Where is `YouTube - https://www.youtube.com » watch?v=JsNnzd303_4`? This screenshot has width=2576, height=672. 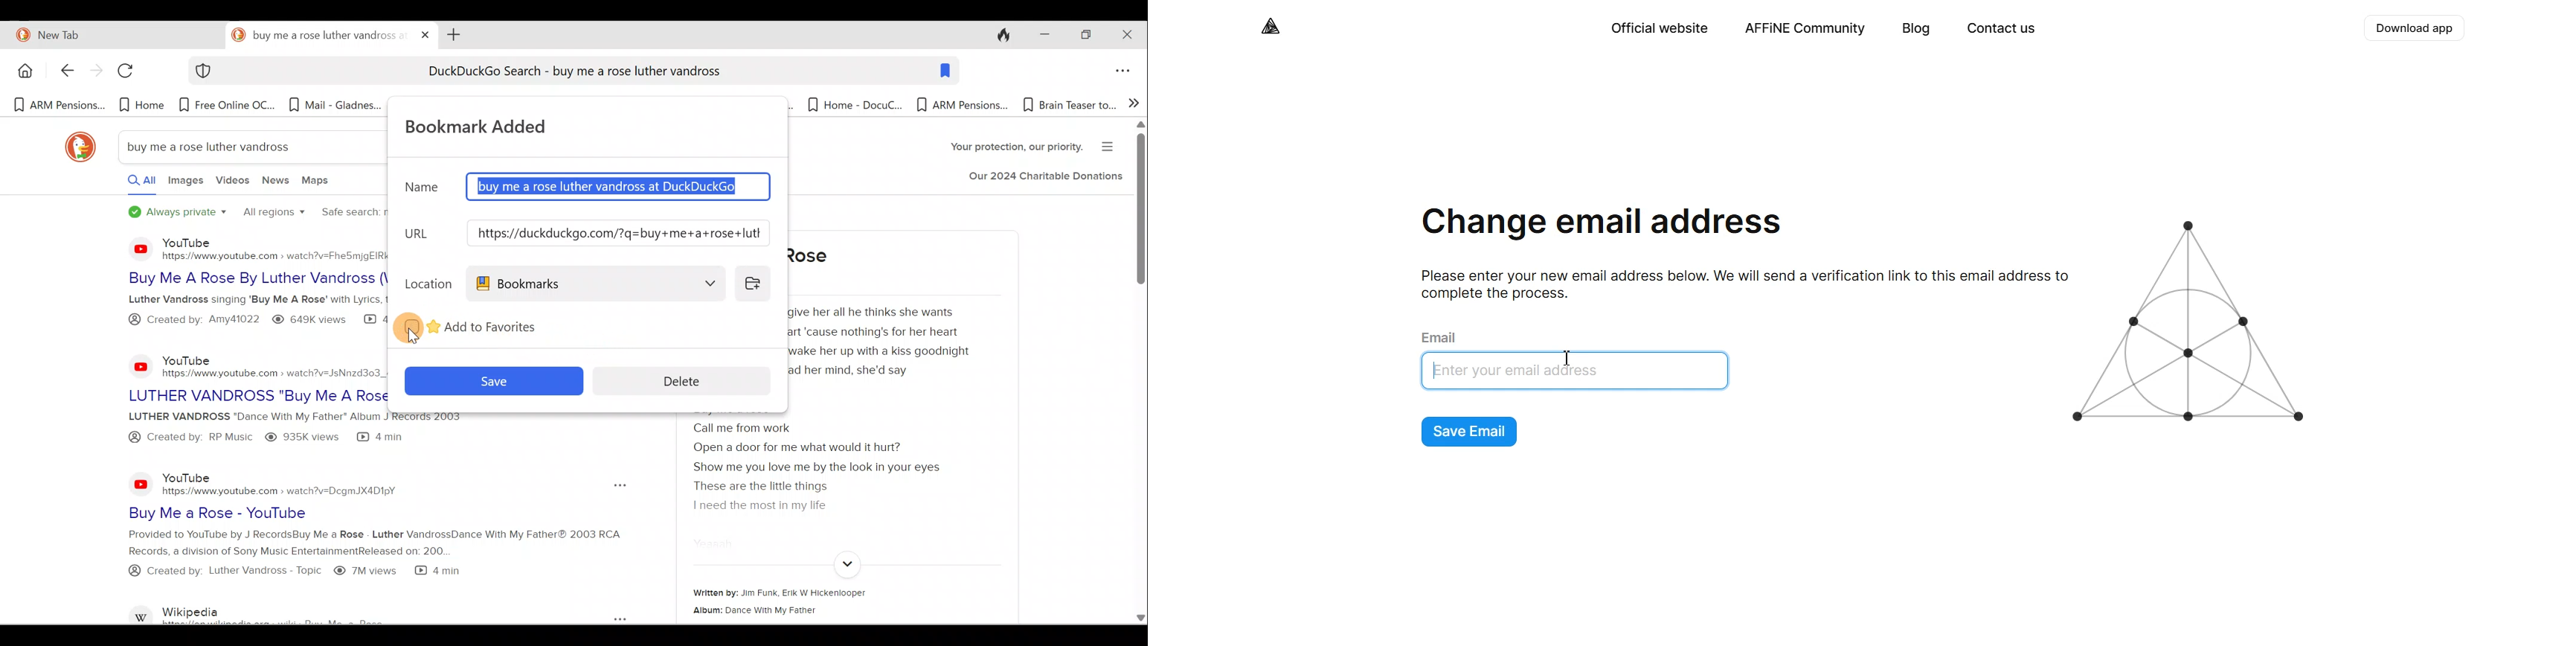 YouTube - https://www.youtube.com » watch?v=JsNnzd303_4 is located at coordinates (269, 362).